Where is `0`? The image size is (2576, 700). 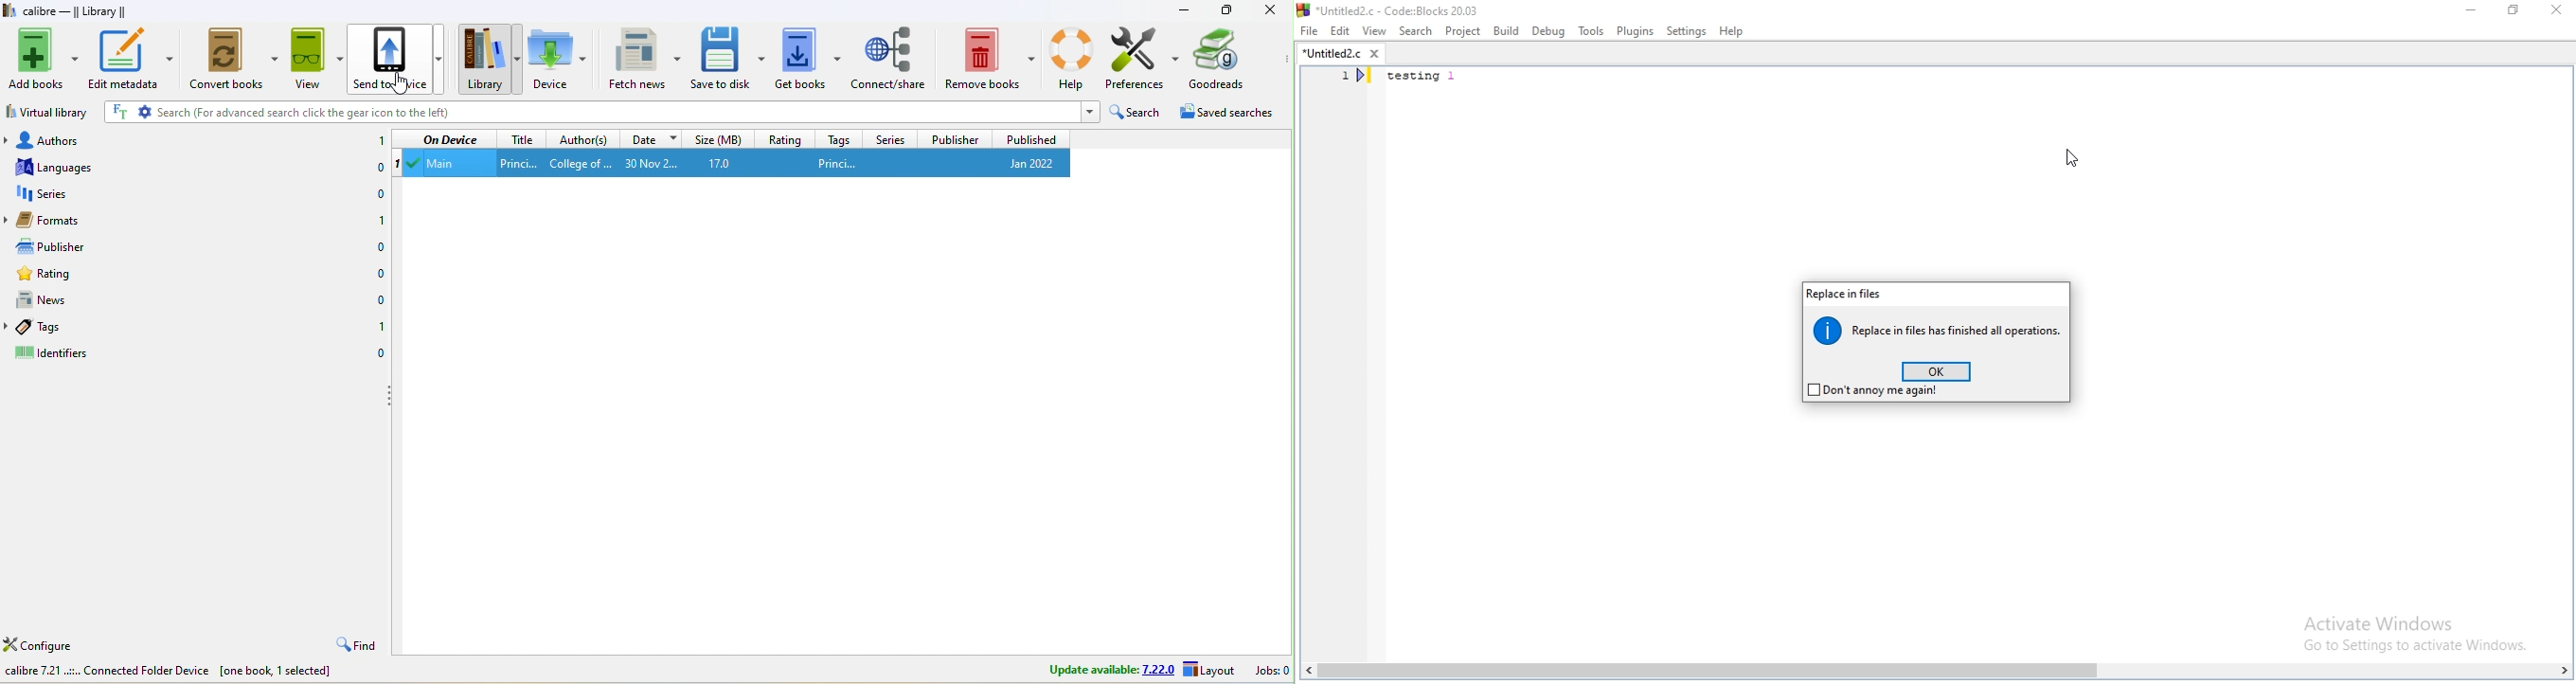 0 is located at coordinates (369, 166).